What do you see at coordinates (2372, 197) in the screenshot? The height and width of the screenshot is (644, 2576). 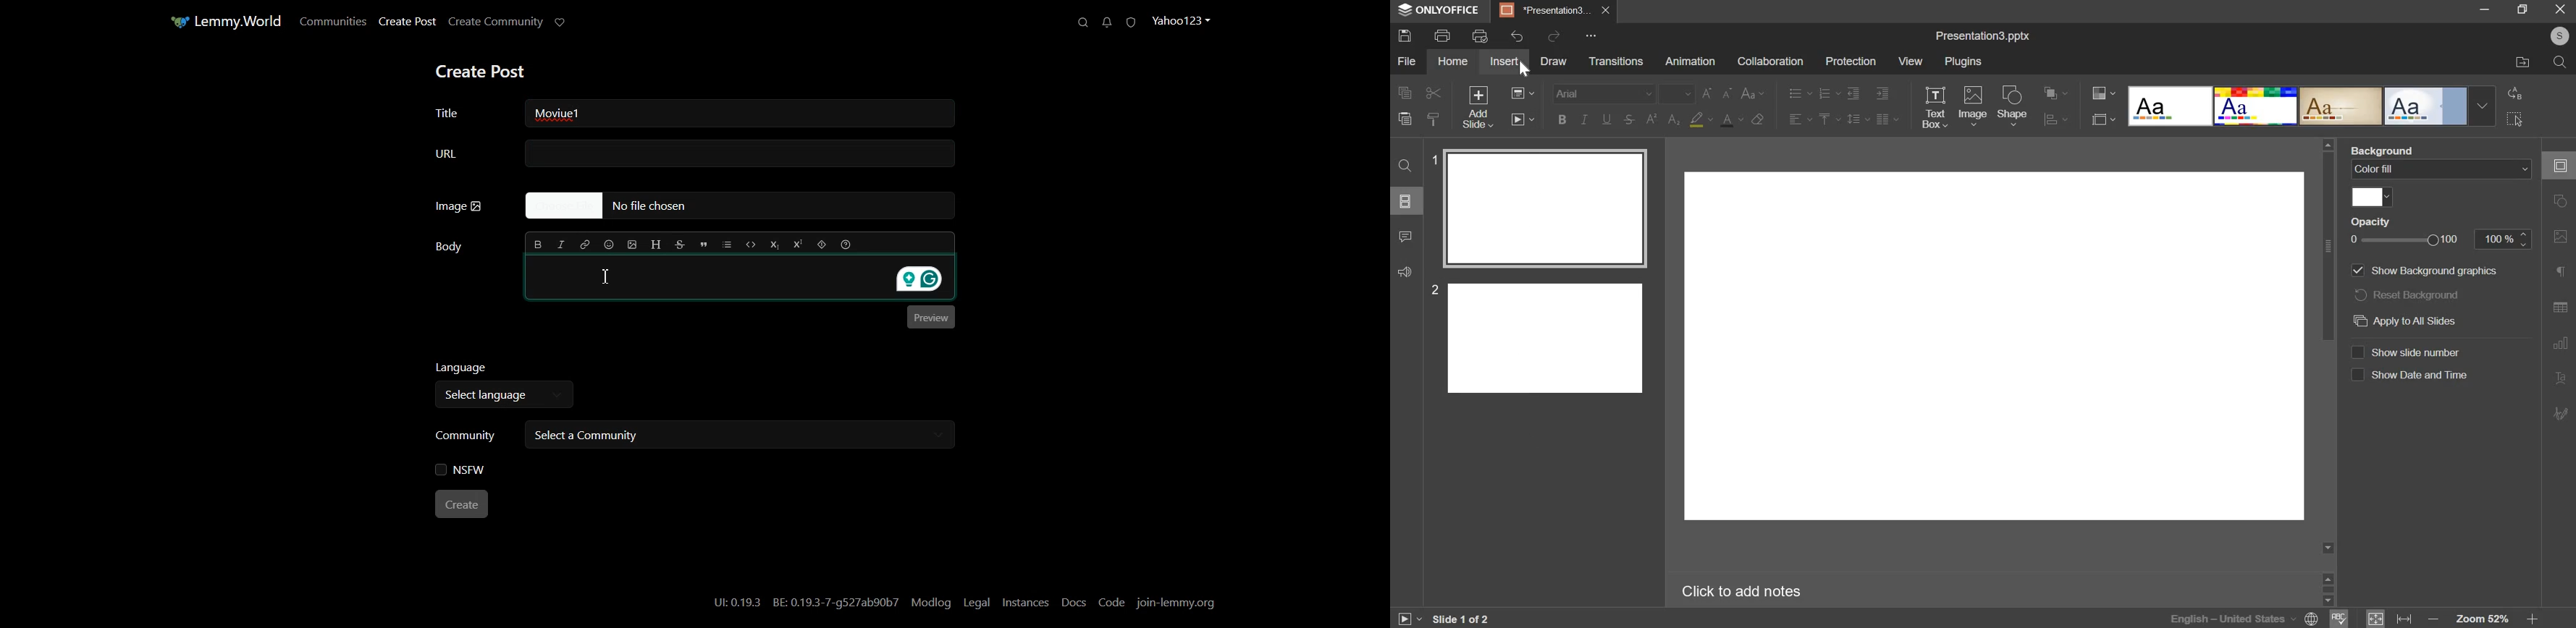 I see `fill color` at bounding box center [2372, 197].